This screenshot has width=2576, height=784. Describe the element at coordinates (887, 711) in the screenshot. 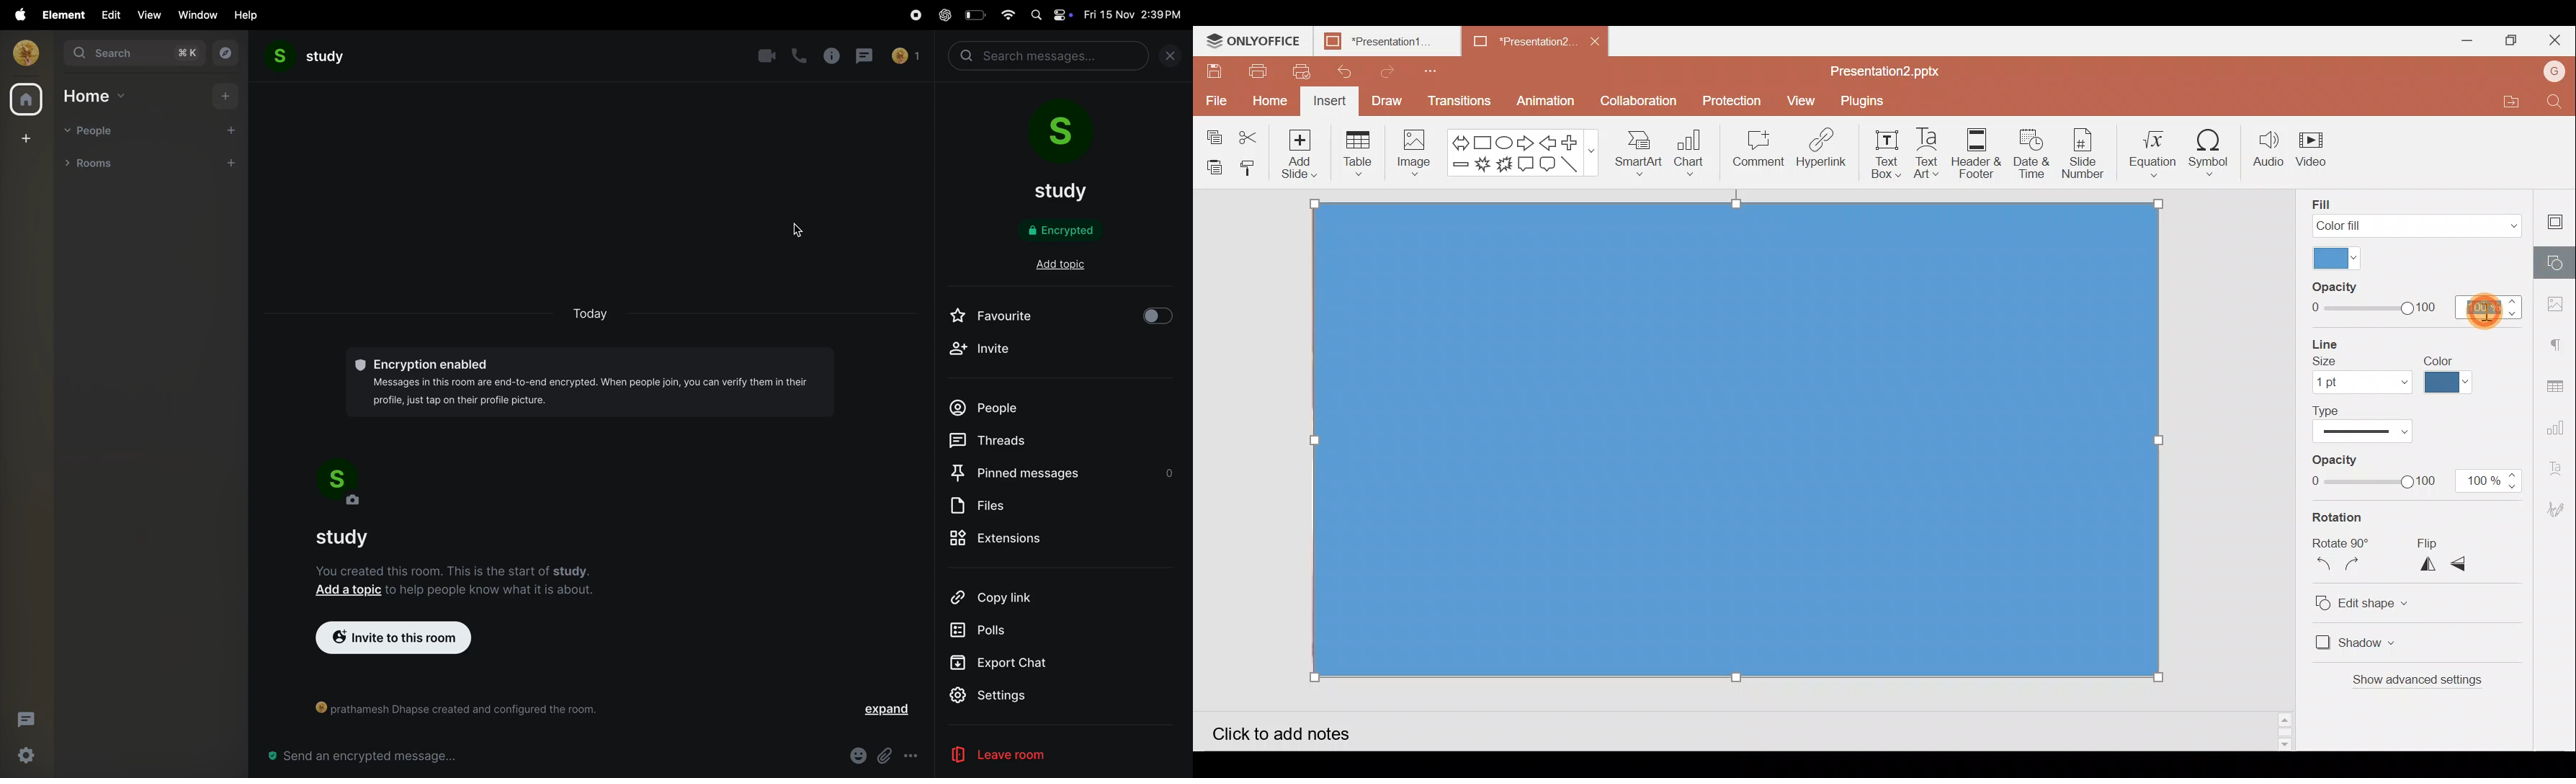

I see `expand` at that location.